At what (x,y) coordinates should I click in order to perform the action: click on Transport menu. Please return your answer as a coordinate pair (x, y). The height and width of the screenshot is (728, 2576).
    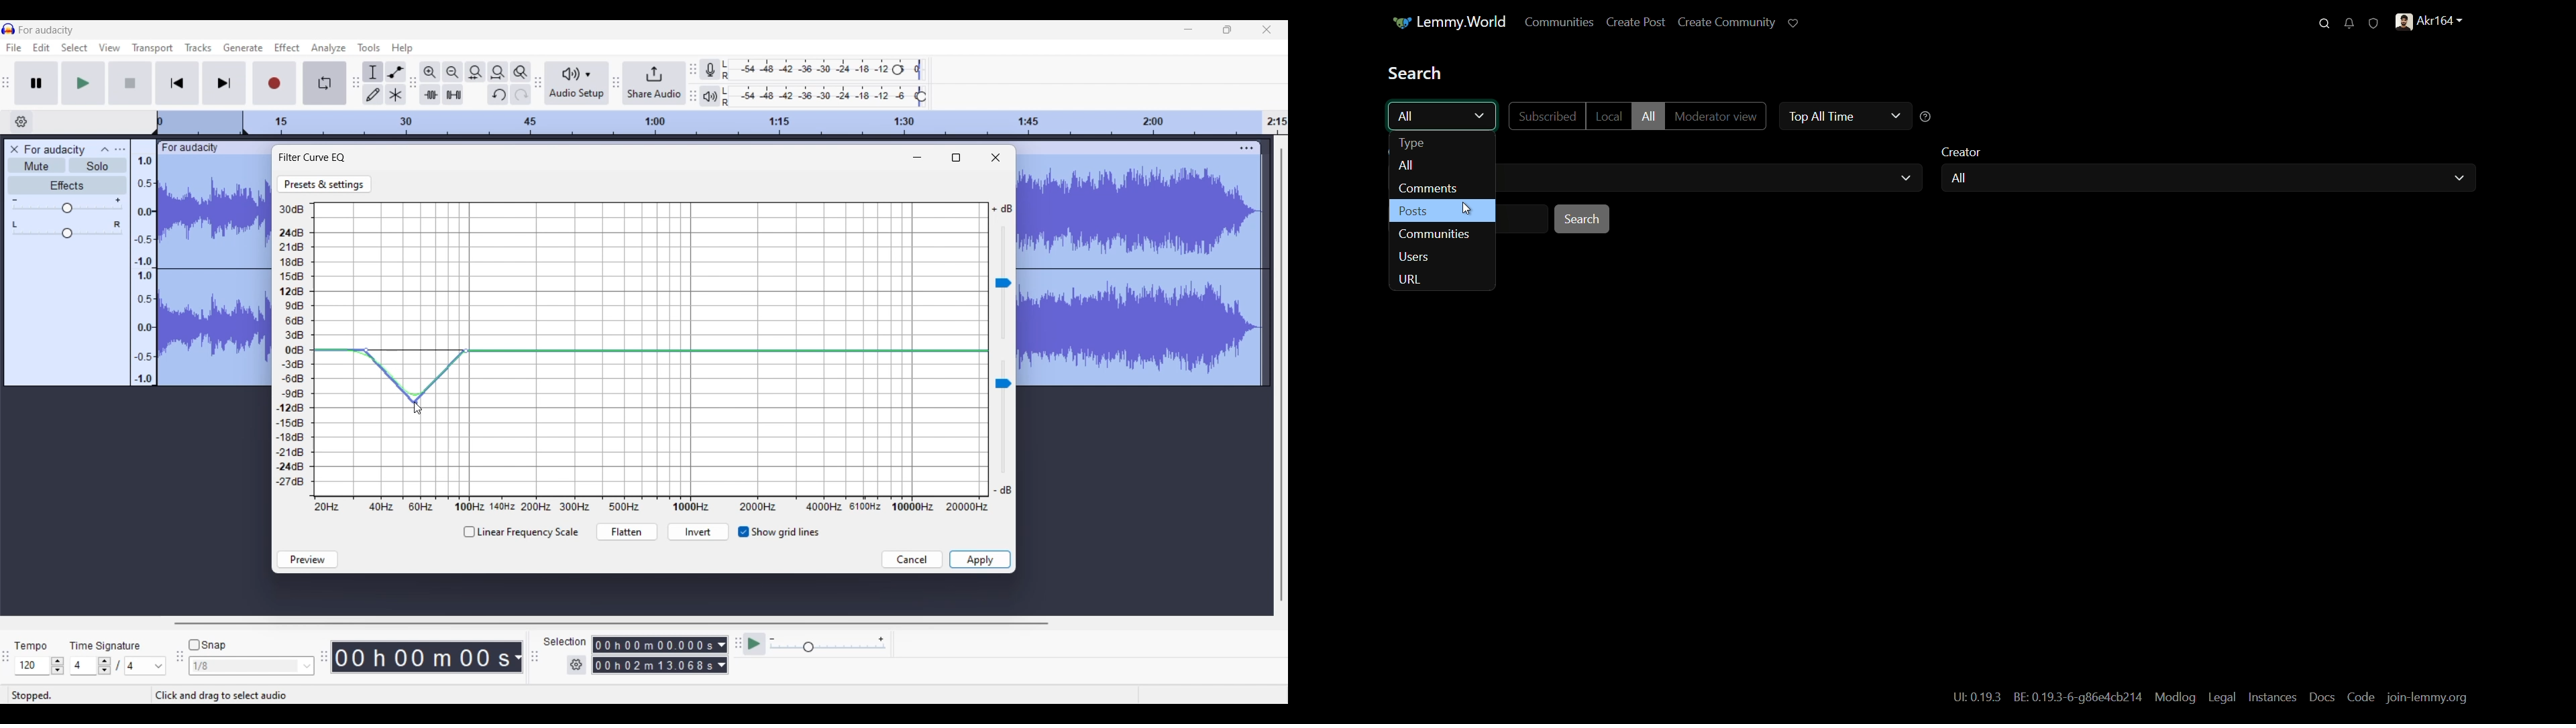
    Looking at the image, I should click on (152, 48).